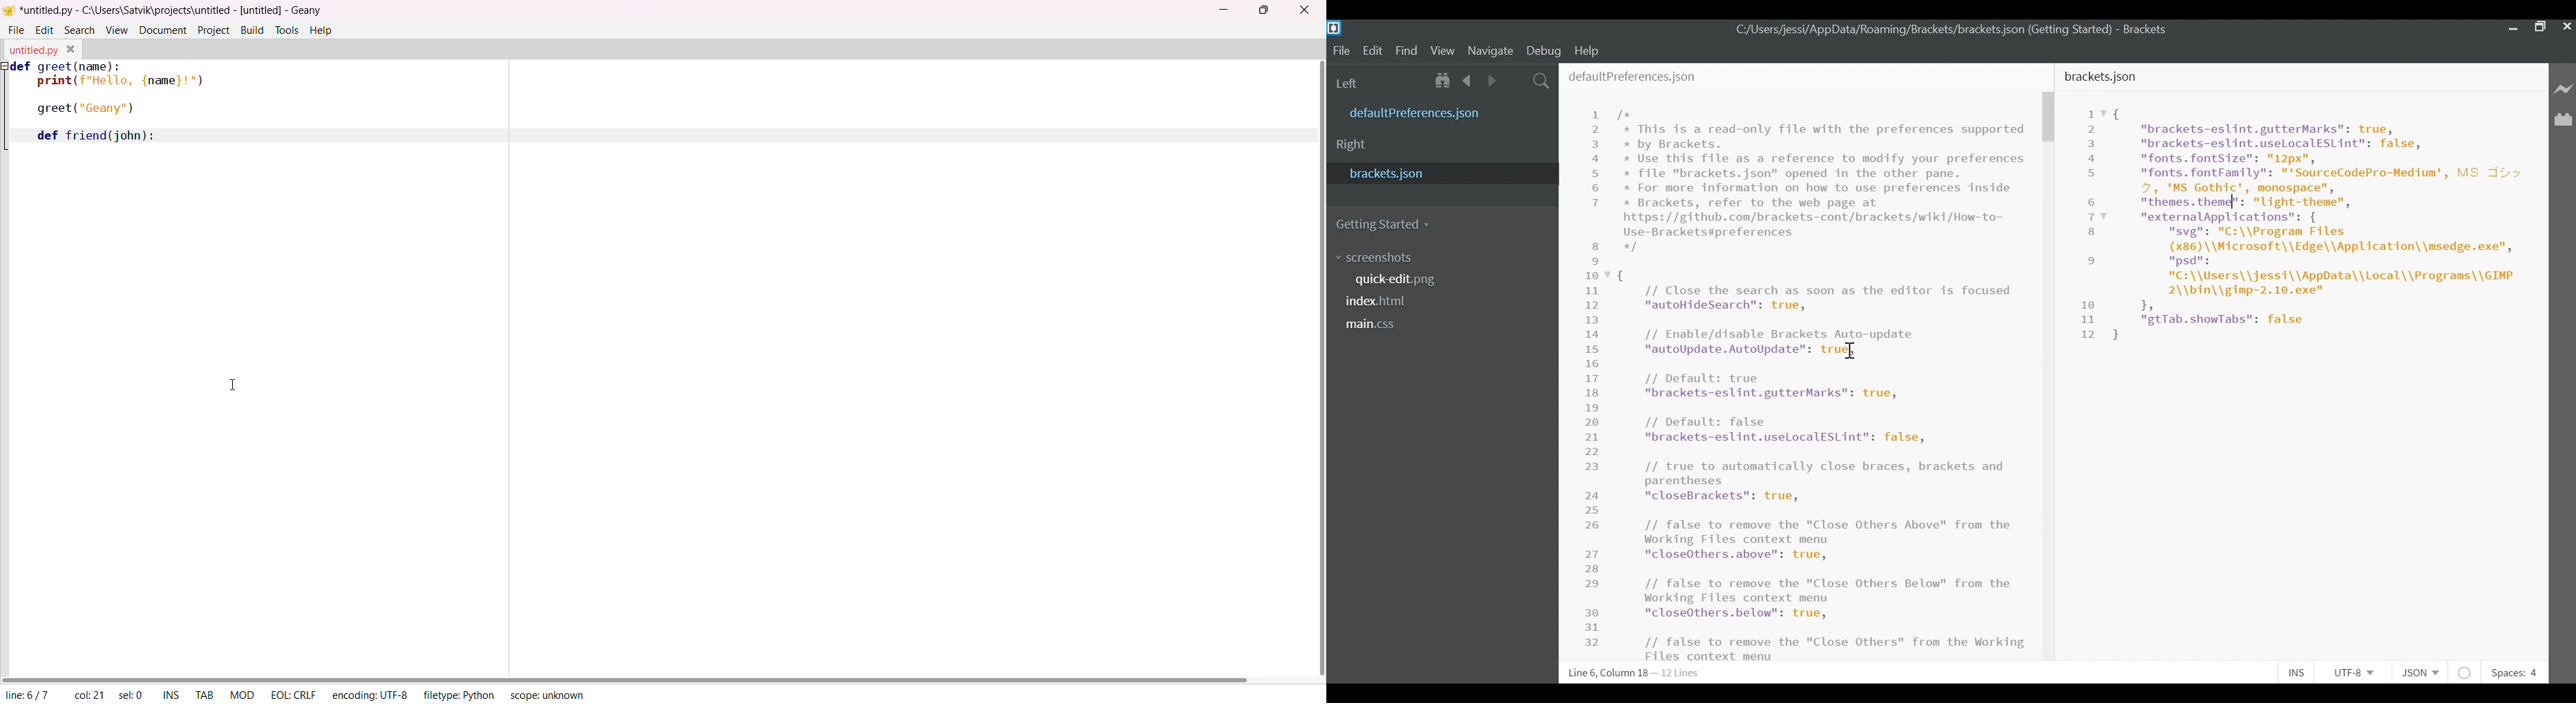  Describe the element at coordinates (1348, 83) in the screenshot. I see `Left` at that location.